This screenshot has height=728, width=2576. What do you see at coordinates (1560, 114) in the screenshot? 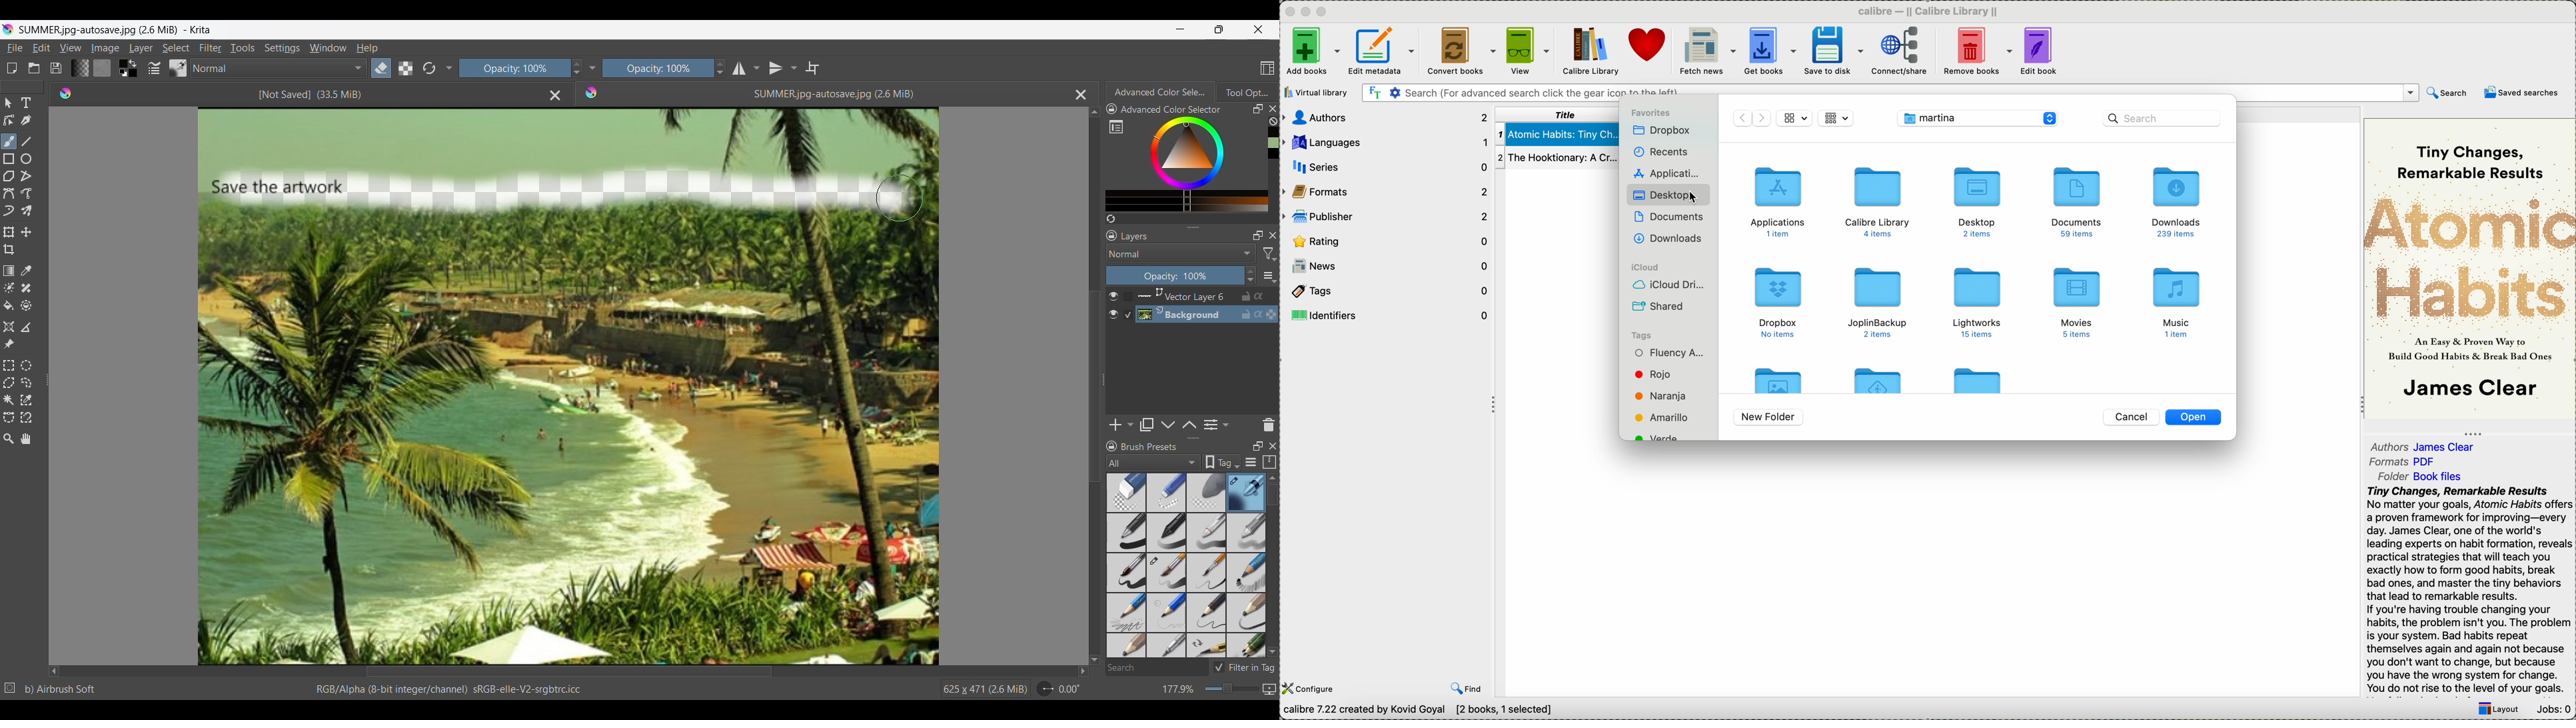
I see `title` at bounding box center [1560, 114].